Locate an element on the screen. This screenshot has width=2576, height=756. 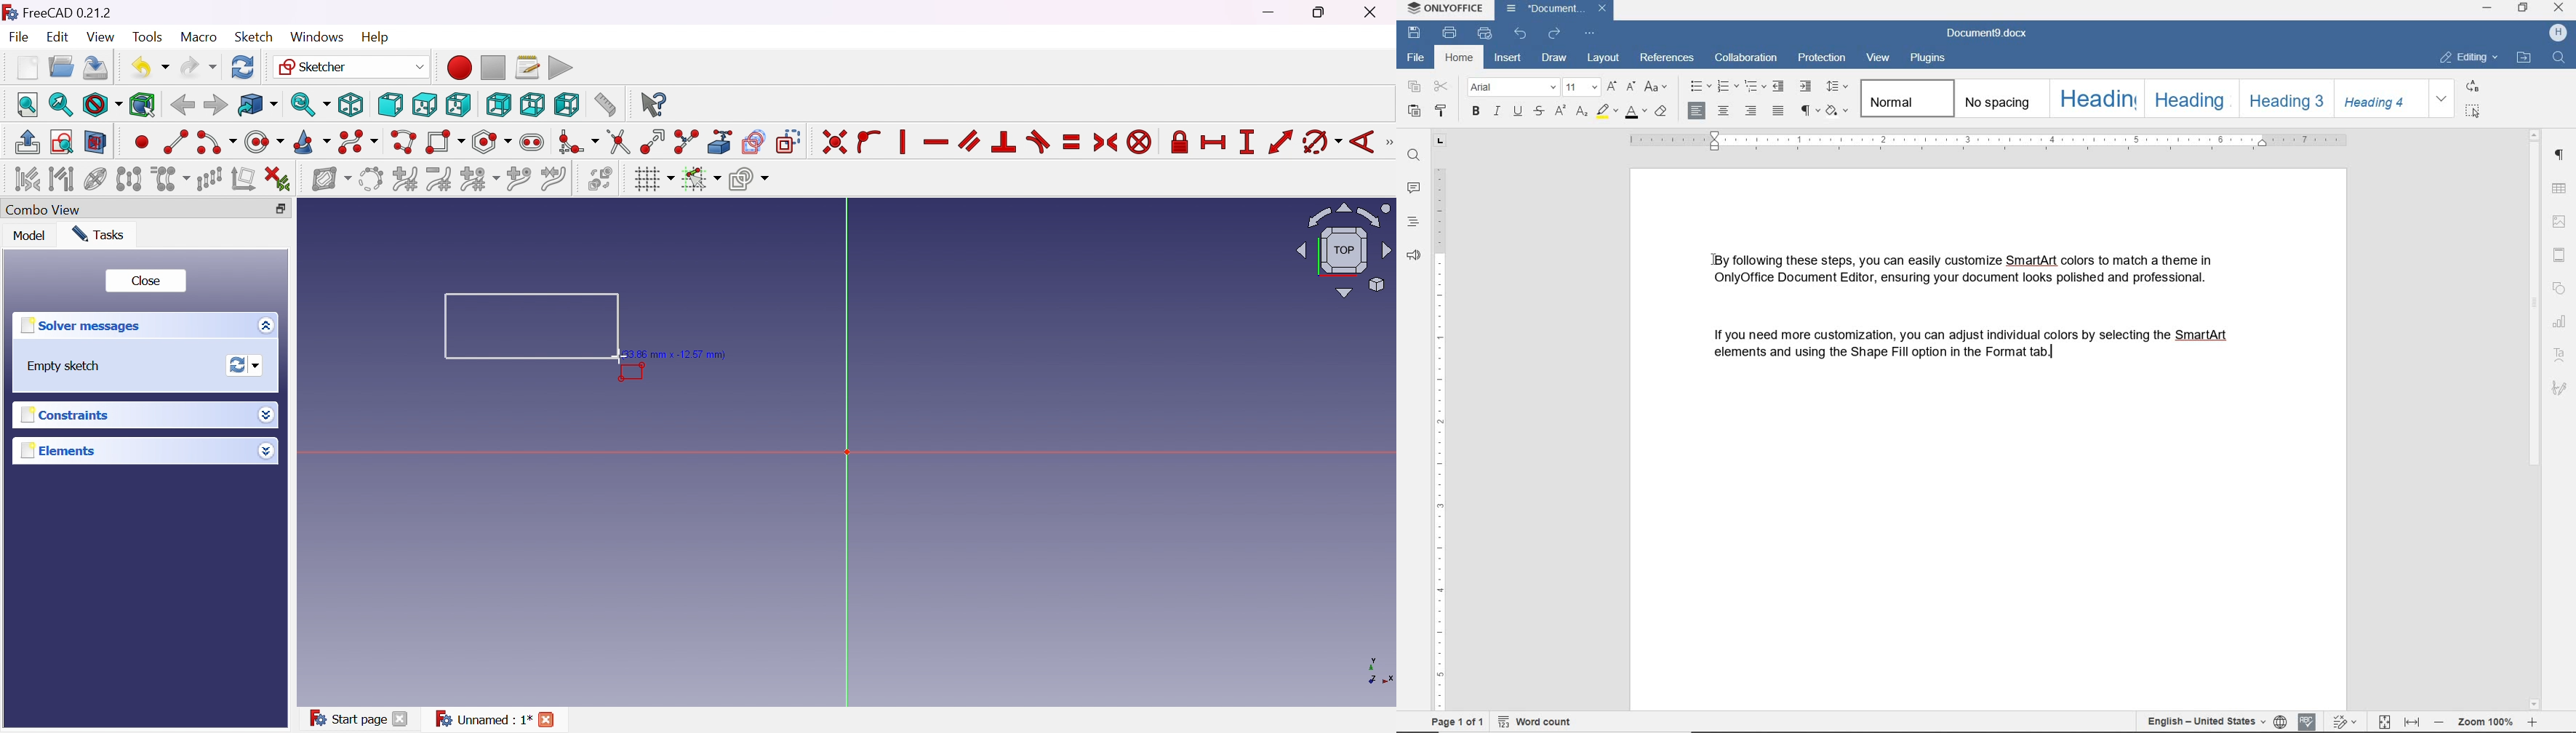
Sketcher is located at coordinates (351, 66).